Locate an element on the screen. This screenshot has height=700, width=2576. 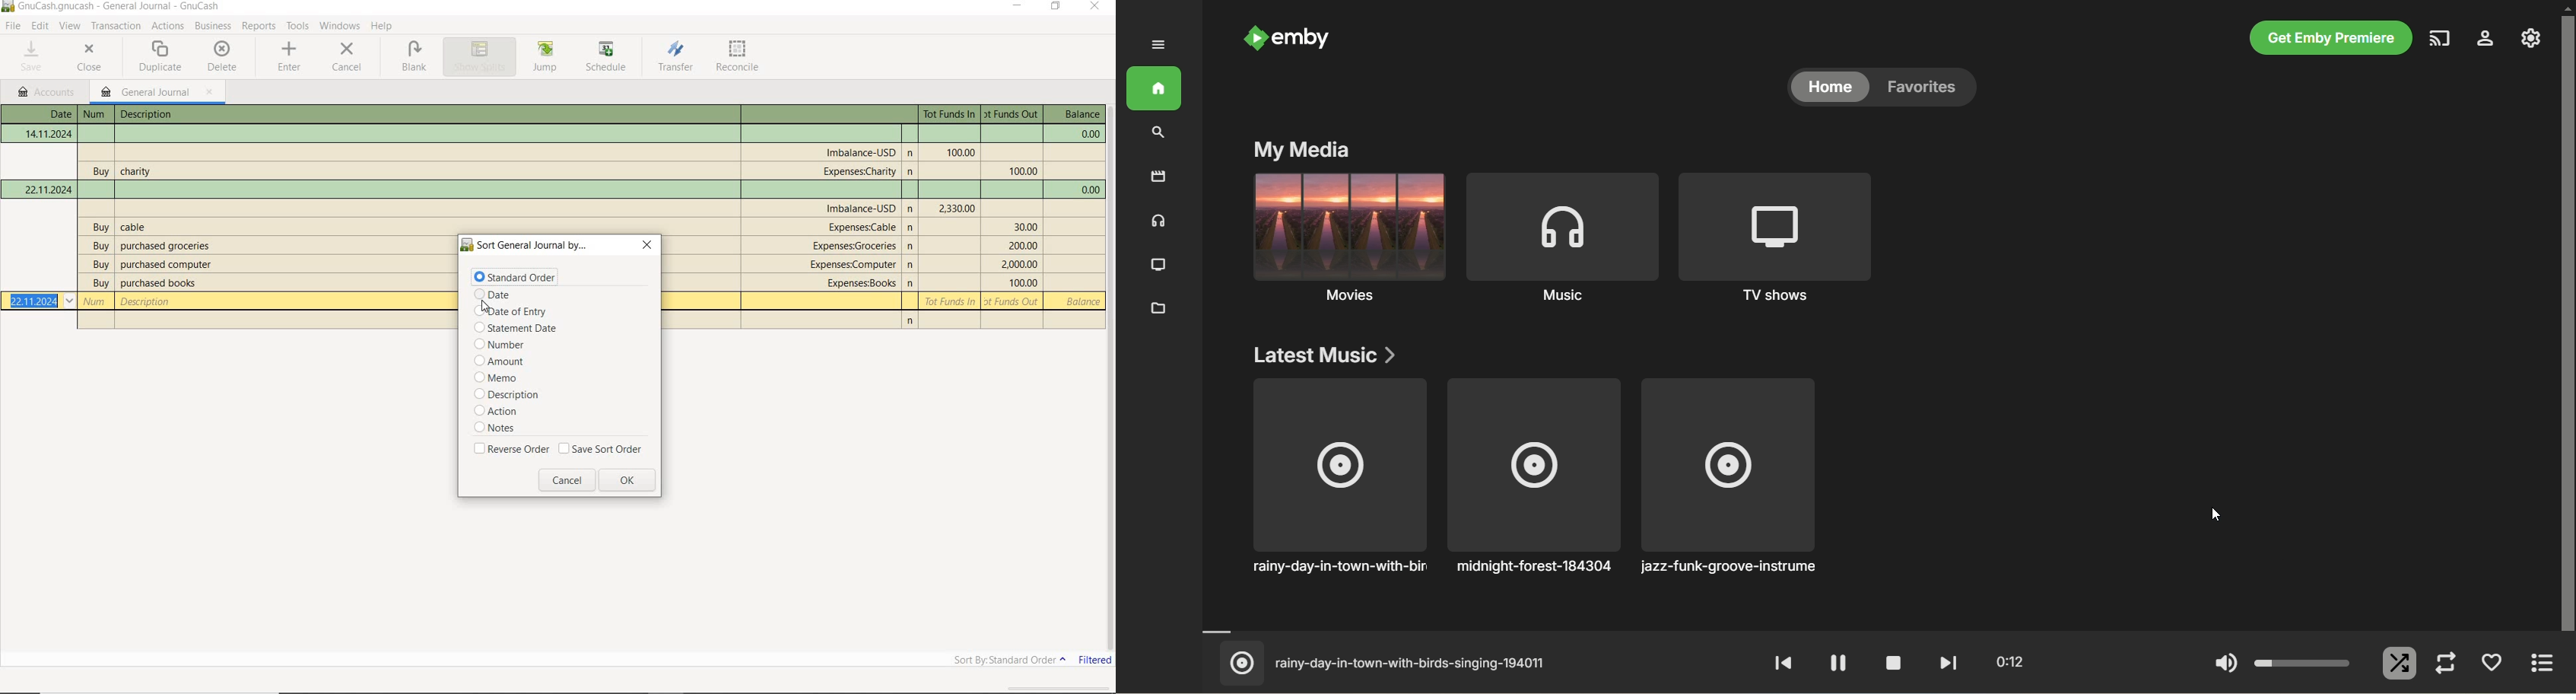
n is located at coordinates (911, 322).